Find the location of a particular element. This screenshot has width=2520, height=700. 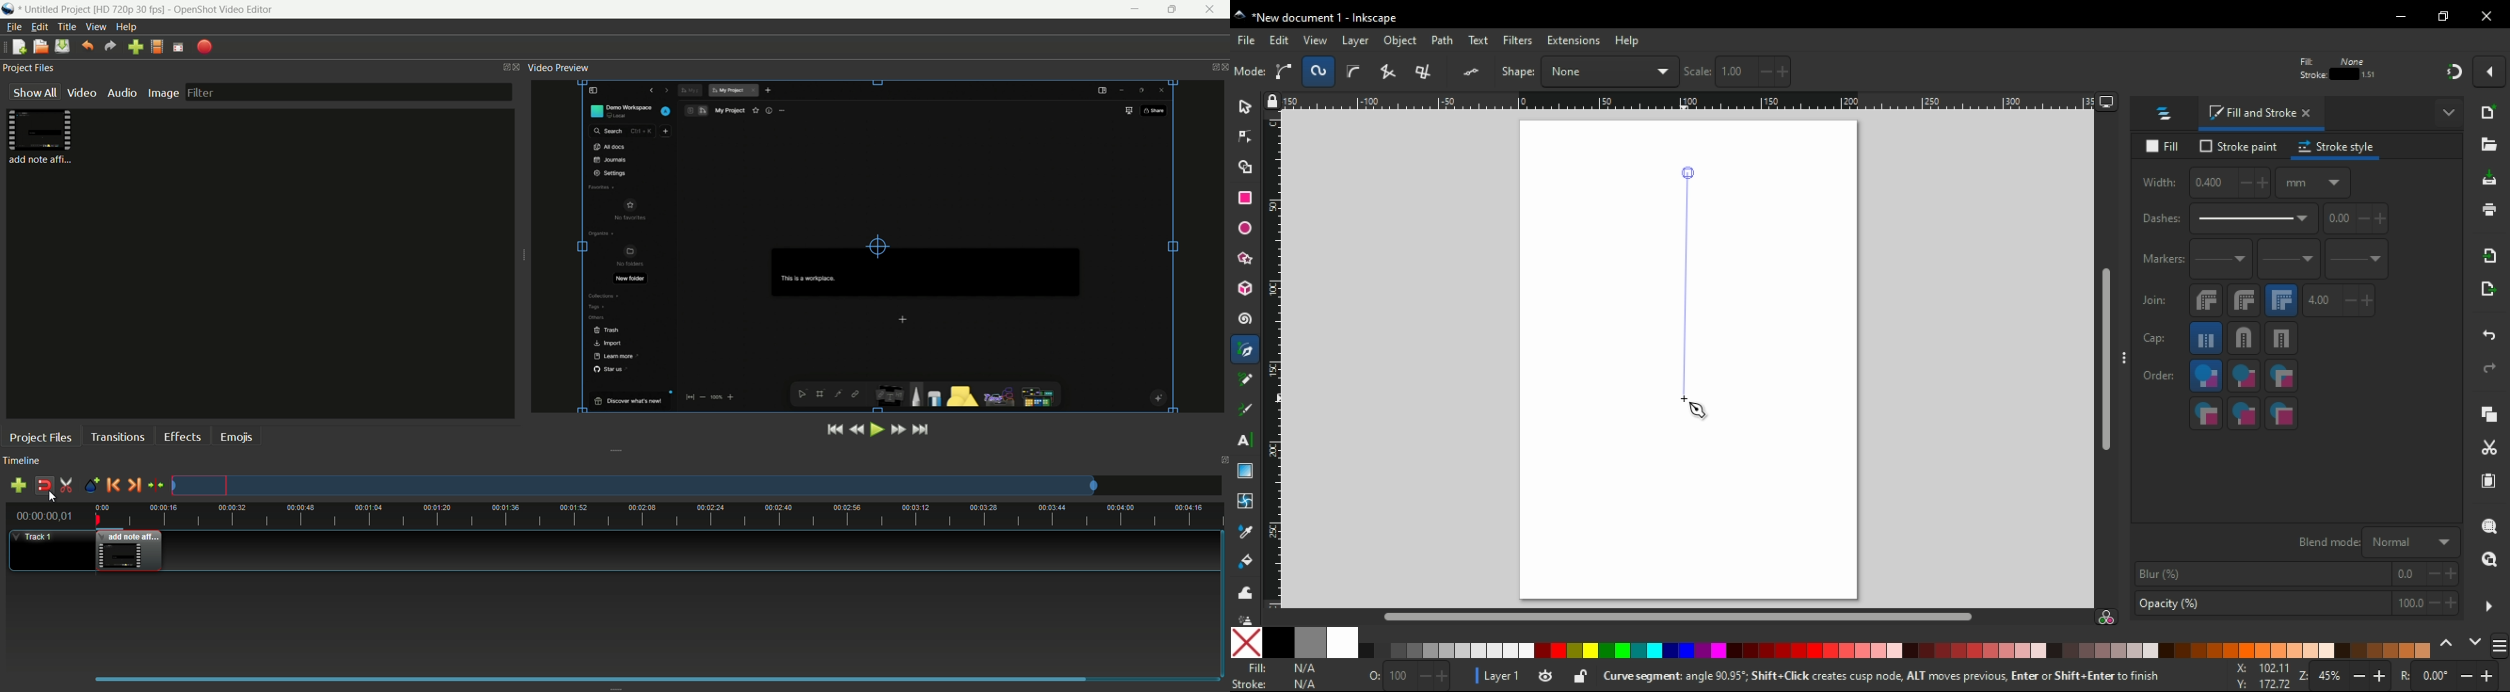

raise is located at coordinates (1589, 71).